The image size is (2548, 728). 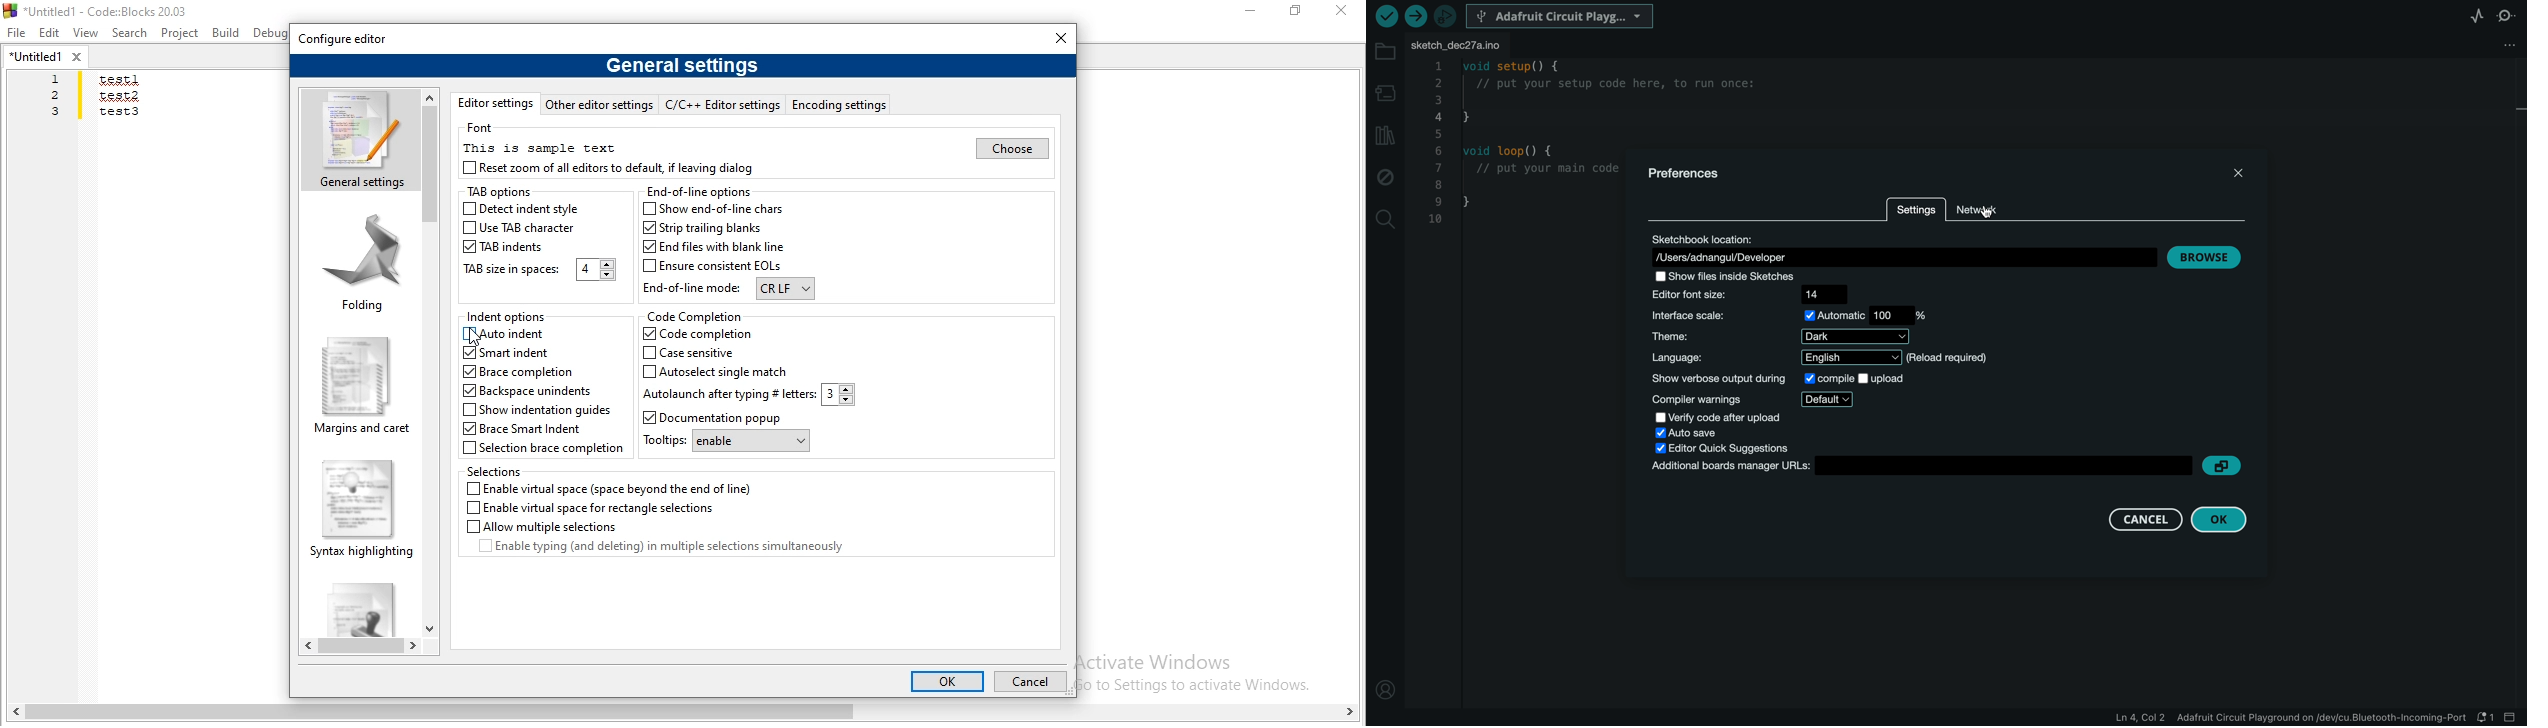 What do you see at coordinates (610, 488) in the screenshot?
I see `Enable virtual space (space beyond the end of line)` at bounding box center [610, 488].